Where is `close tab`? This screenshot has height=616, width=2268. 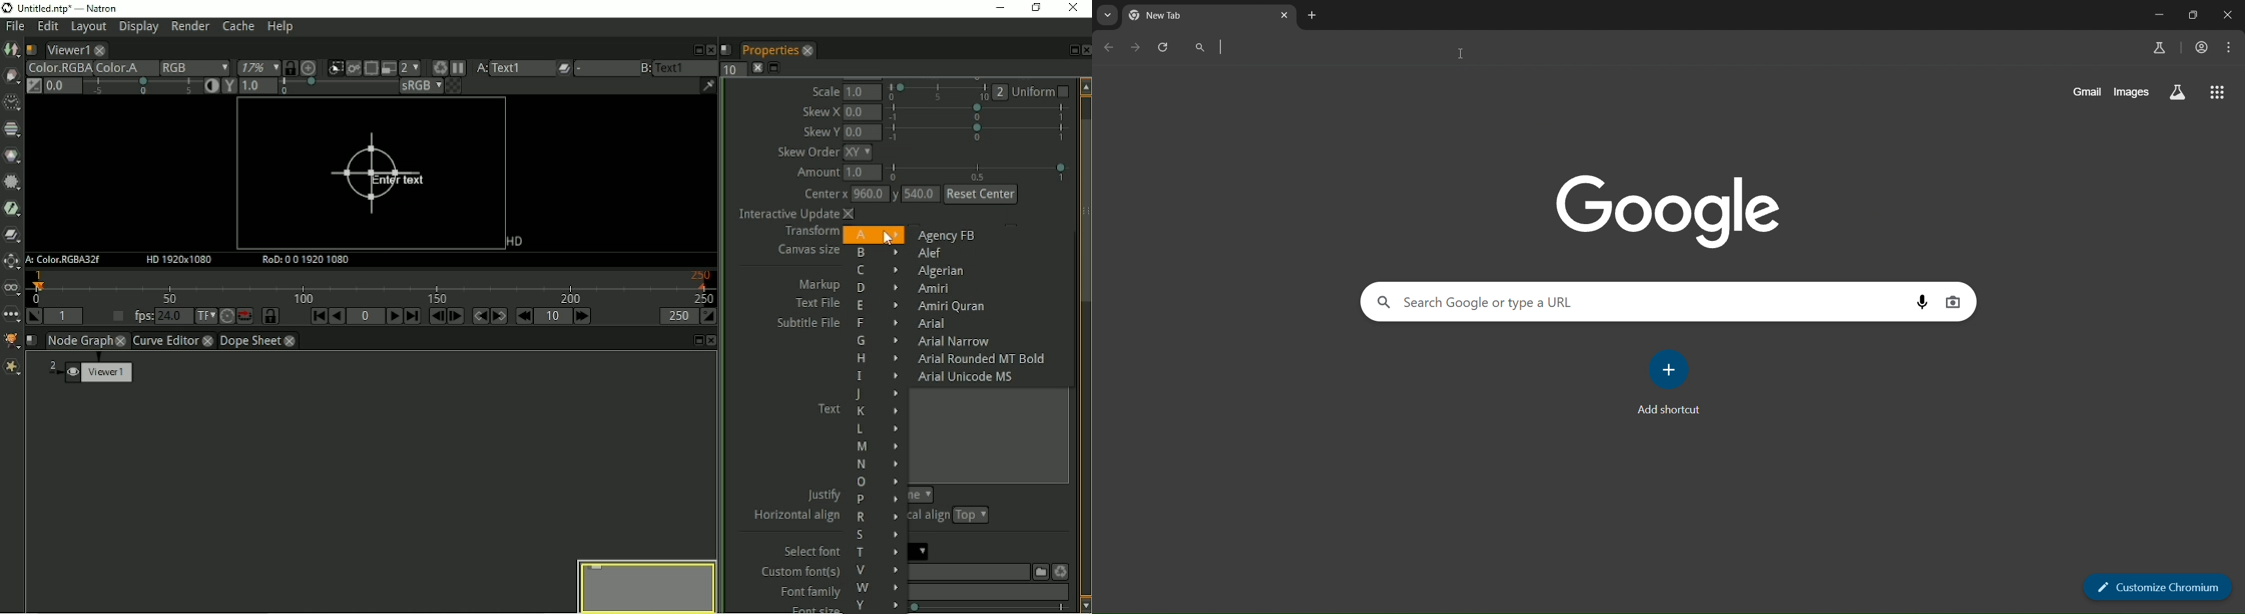 close tab is located at coordinates (1285, 16).